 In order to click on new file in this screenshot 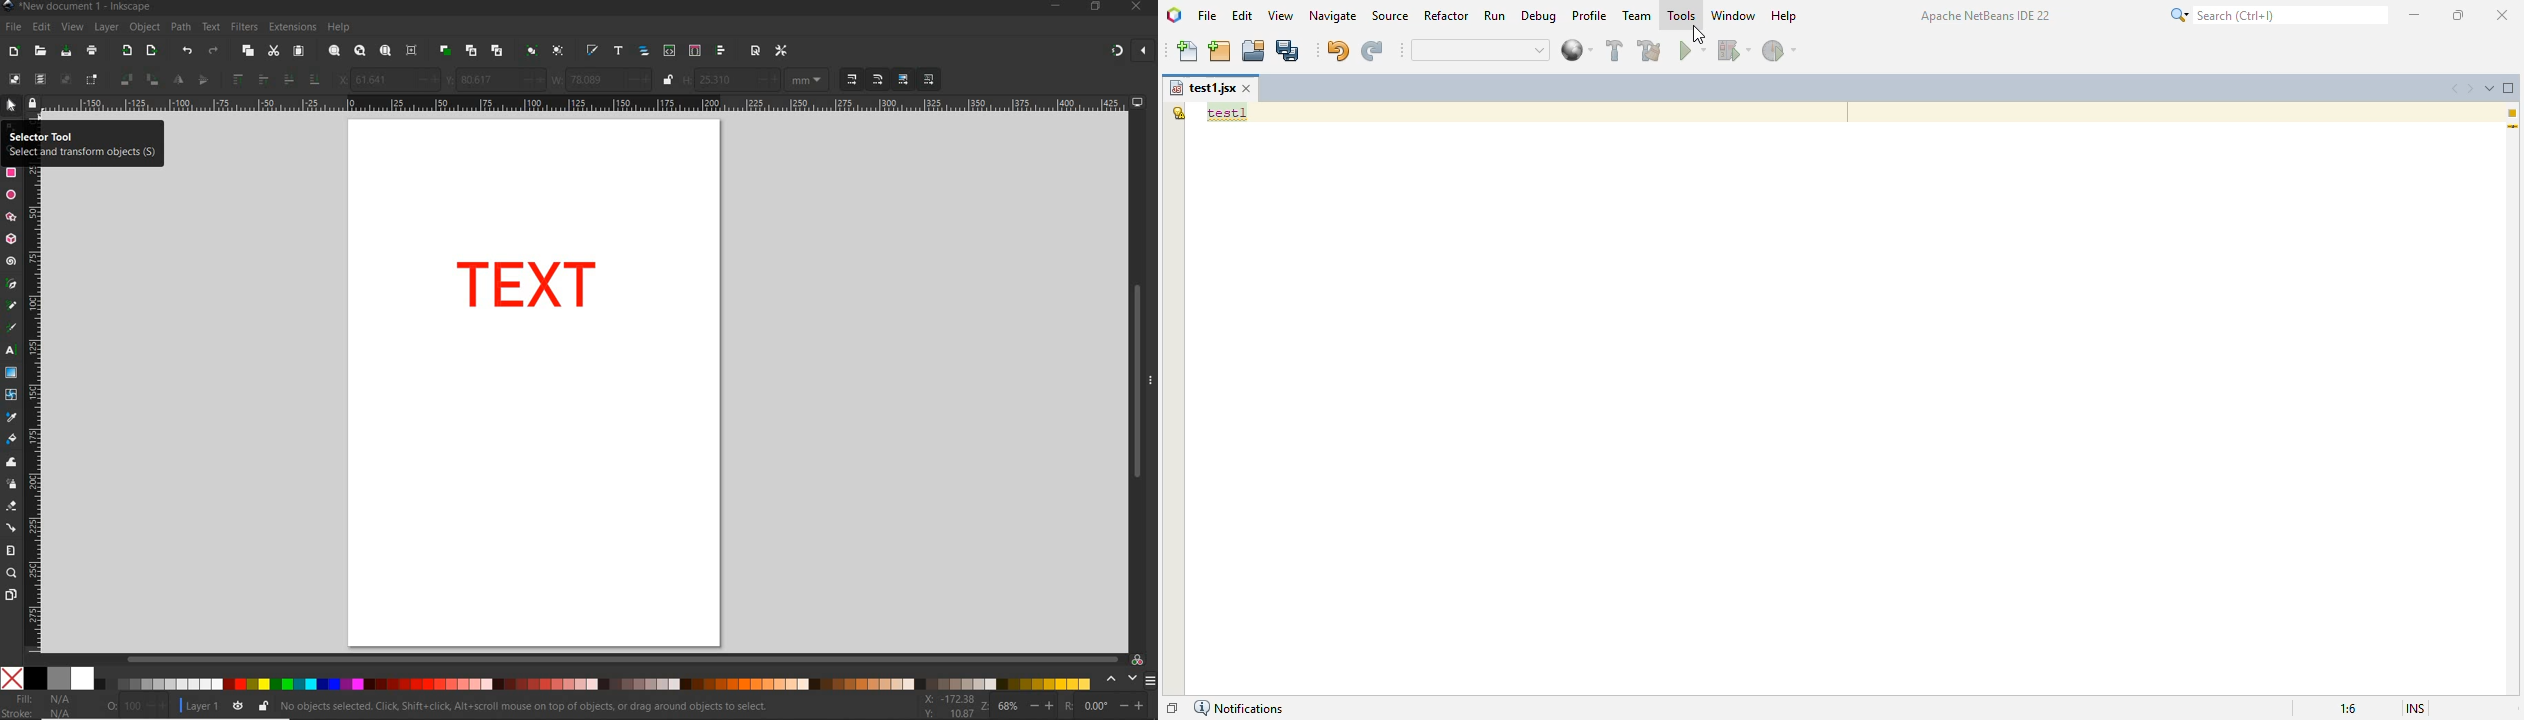, I will do `click(1189, 51)`.